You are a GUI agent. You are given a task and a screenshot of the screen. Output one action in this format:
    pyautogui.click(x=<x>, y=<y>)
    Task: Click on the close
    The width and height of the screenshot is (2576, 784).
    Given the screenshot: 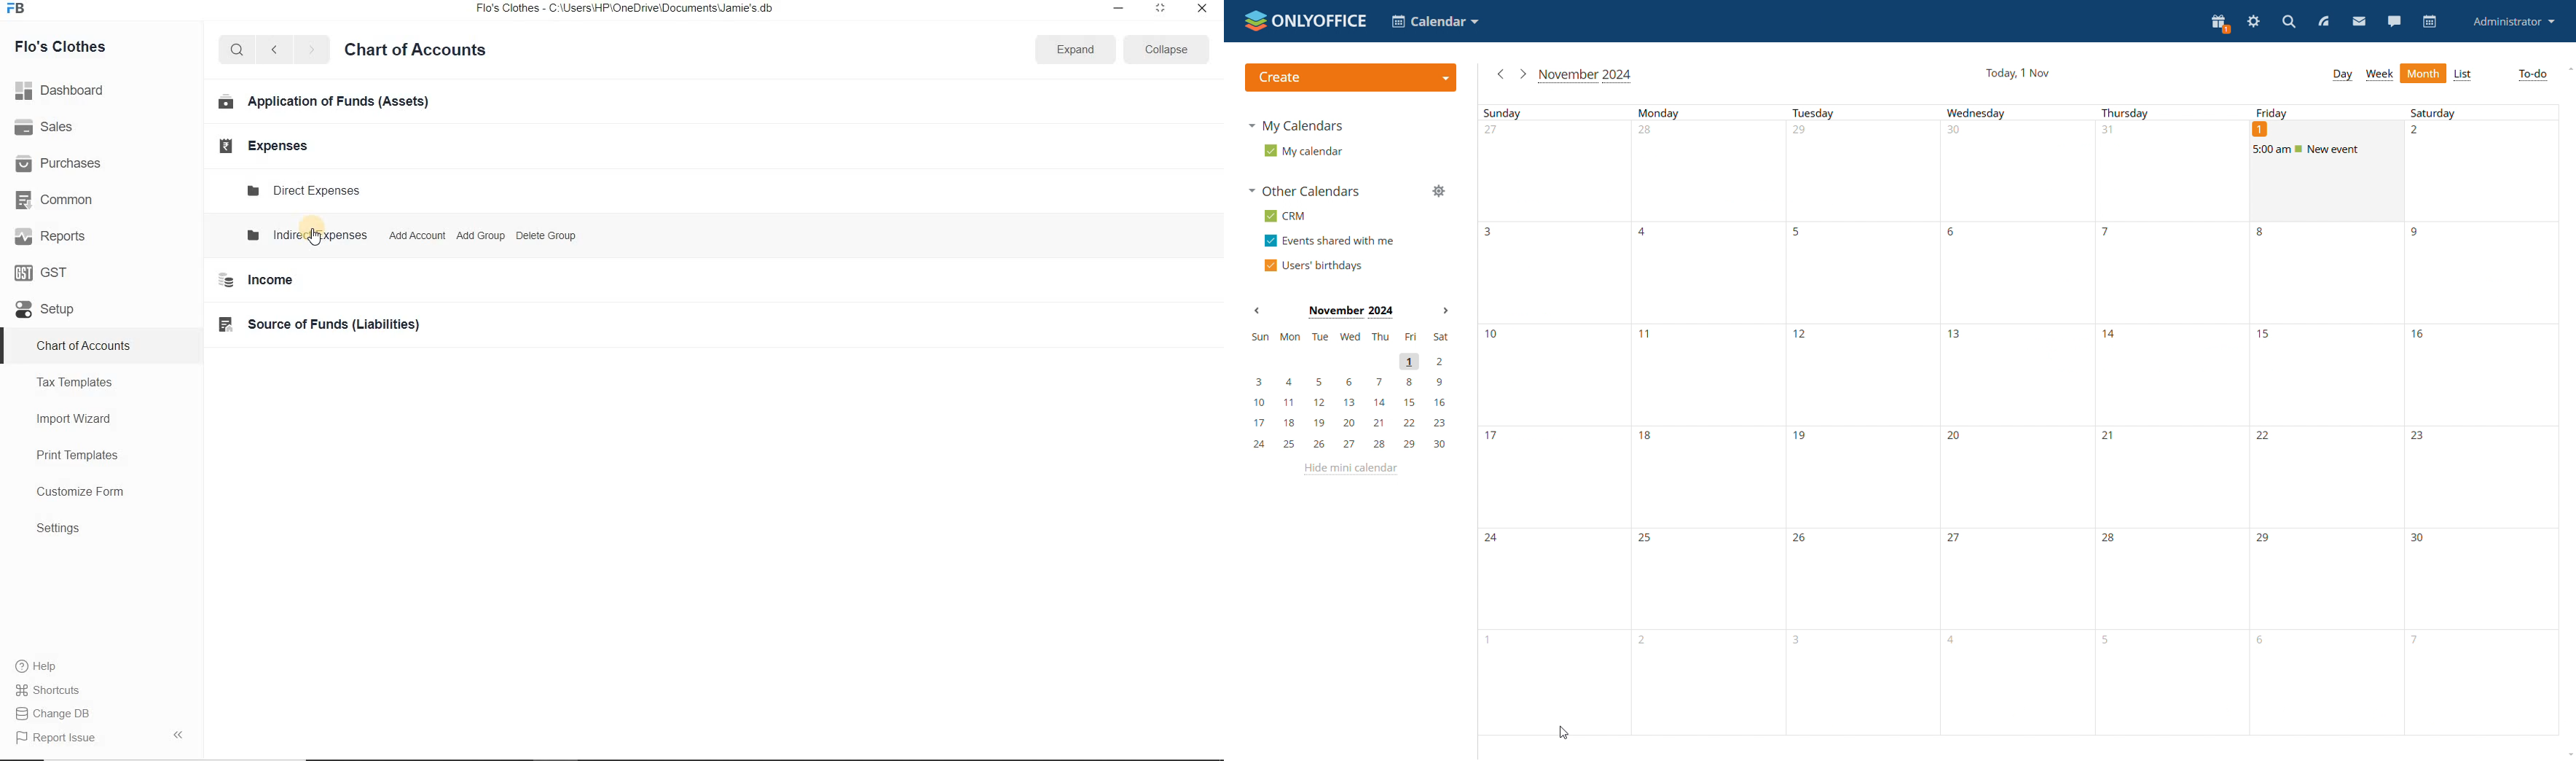 What is the action you would take?
    pyautogui.click(x=1200, y=12)
    